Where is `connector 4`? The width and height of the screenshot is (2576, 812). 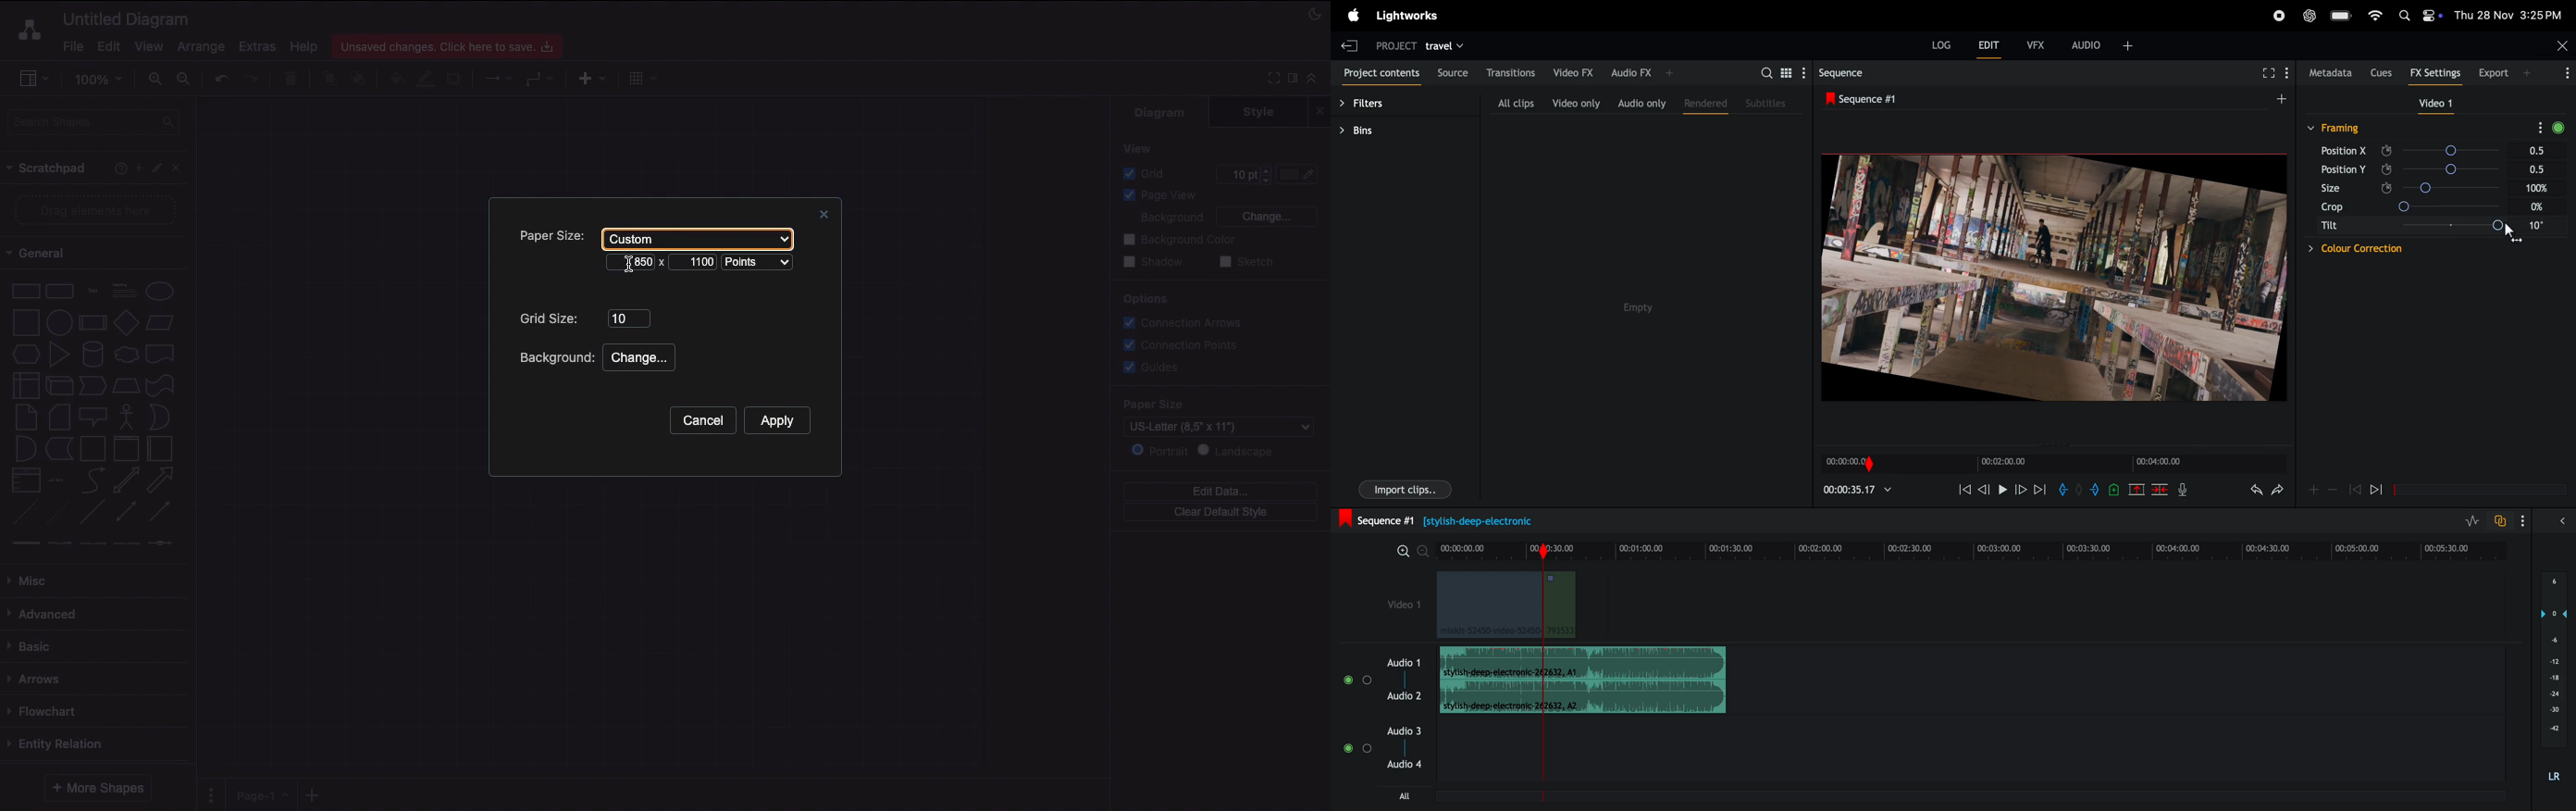
connector 4 is located at coordinates (128, 542).